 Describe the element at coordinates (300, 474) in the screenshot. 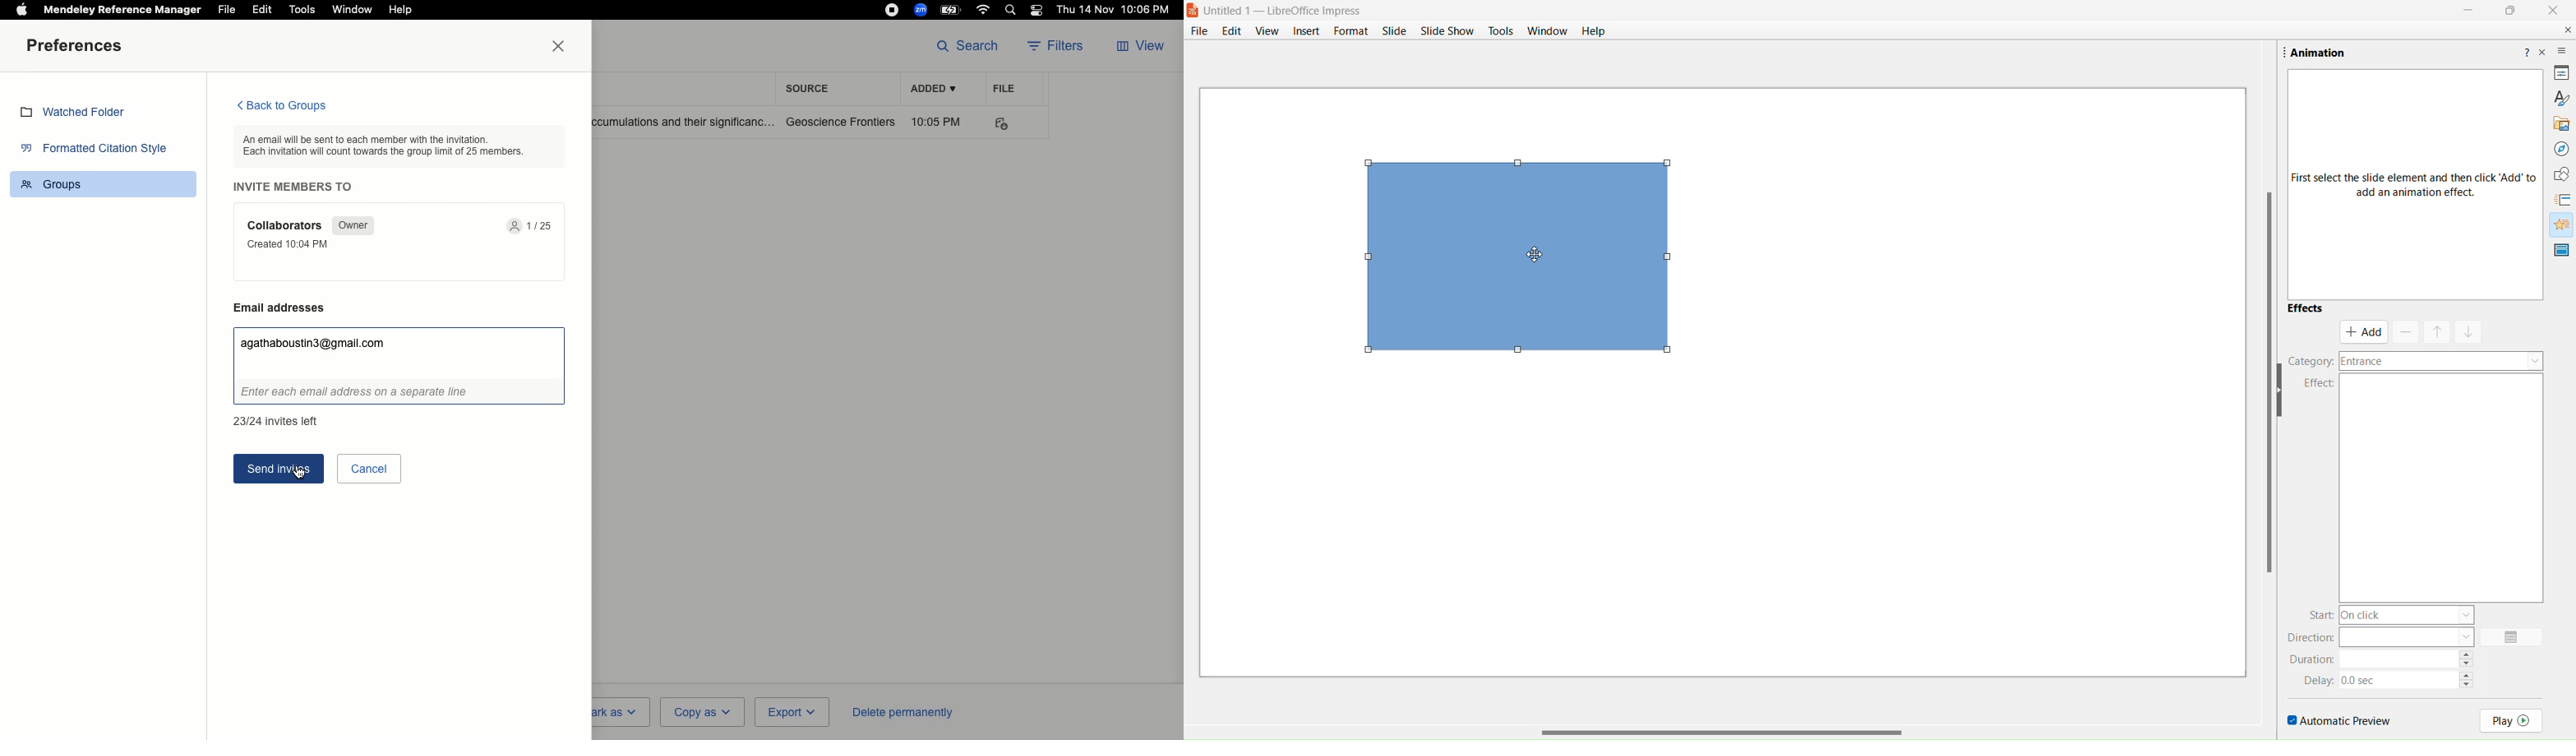

I see `cursor` at that location.